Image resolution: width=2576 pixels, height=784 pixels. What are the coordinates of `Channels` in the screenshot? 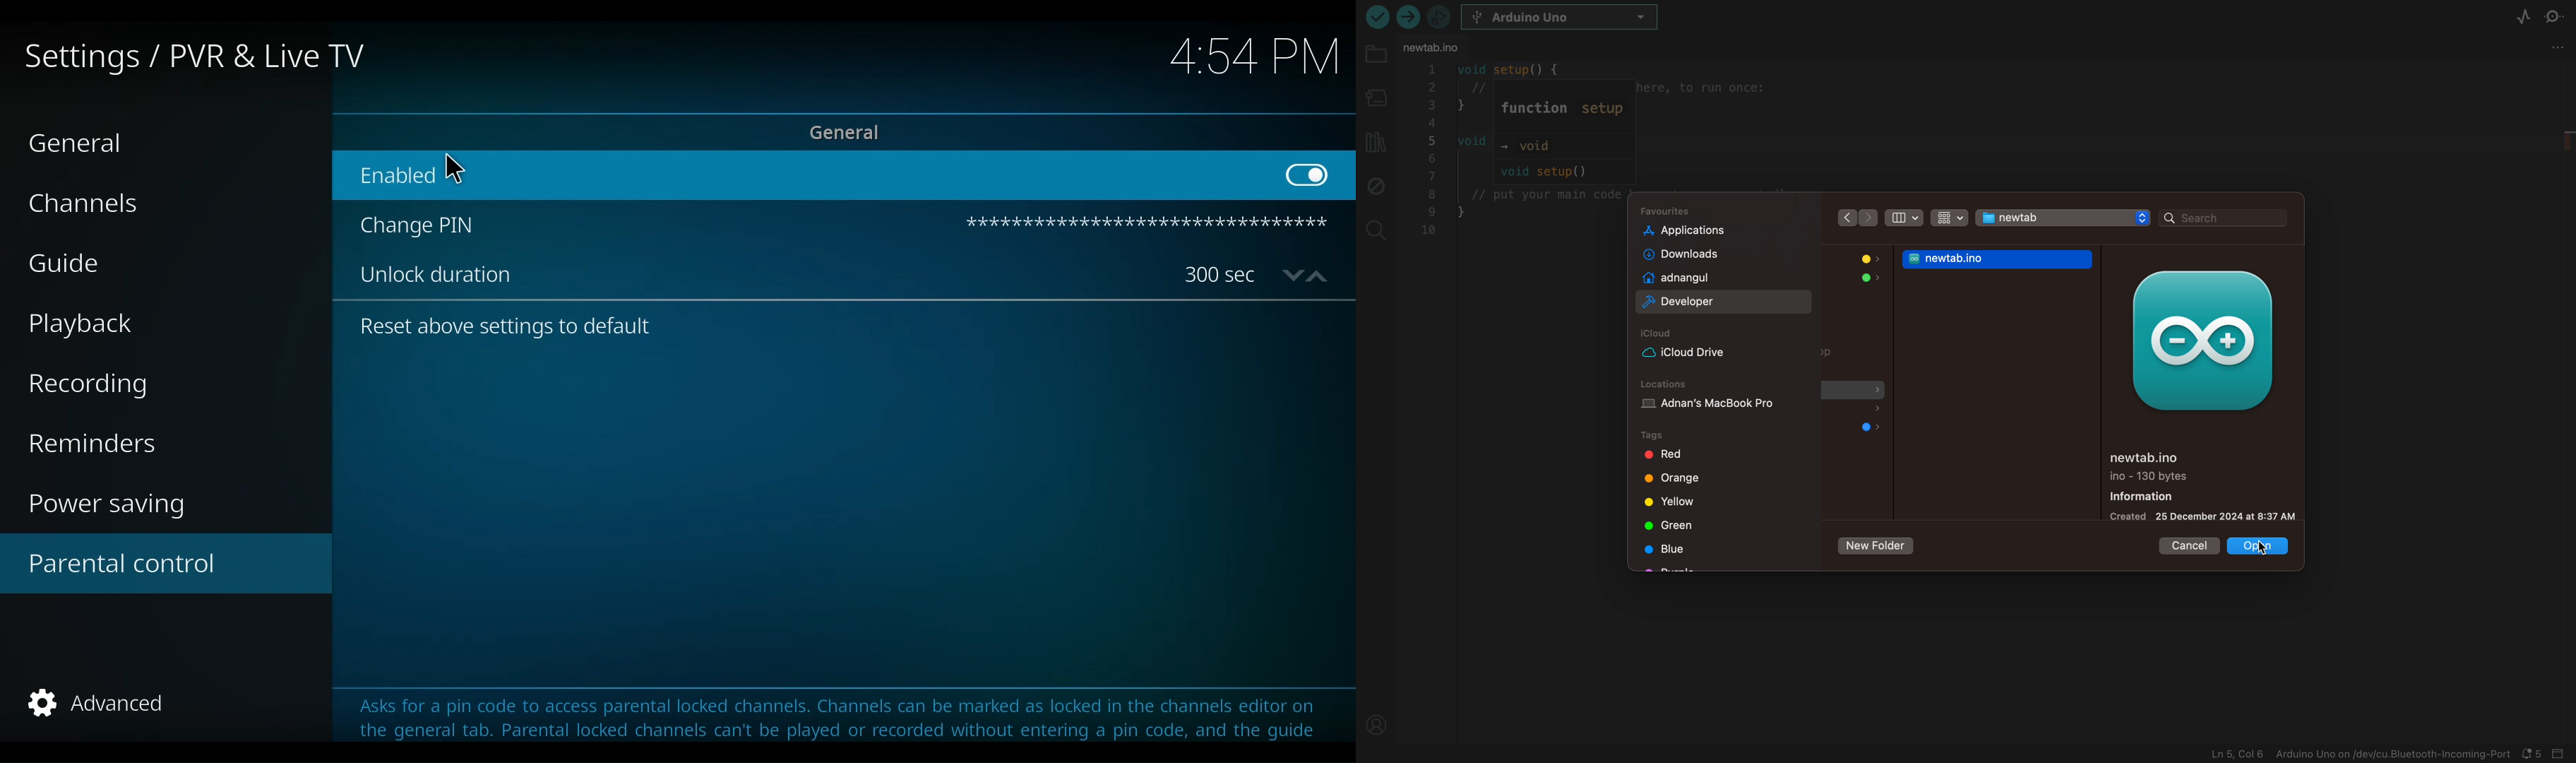 It's located at (80, 205).